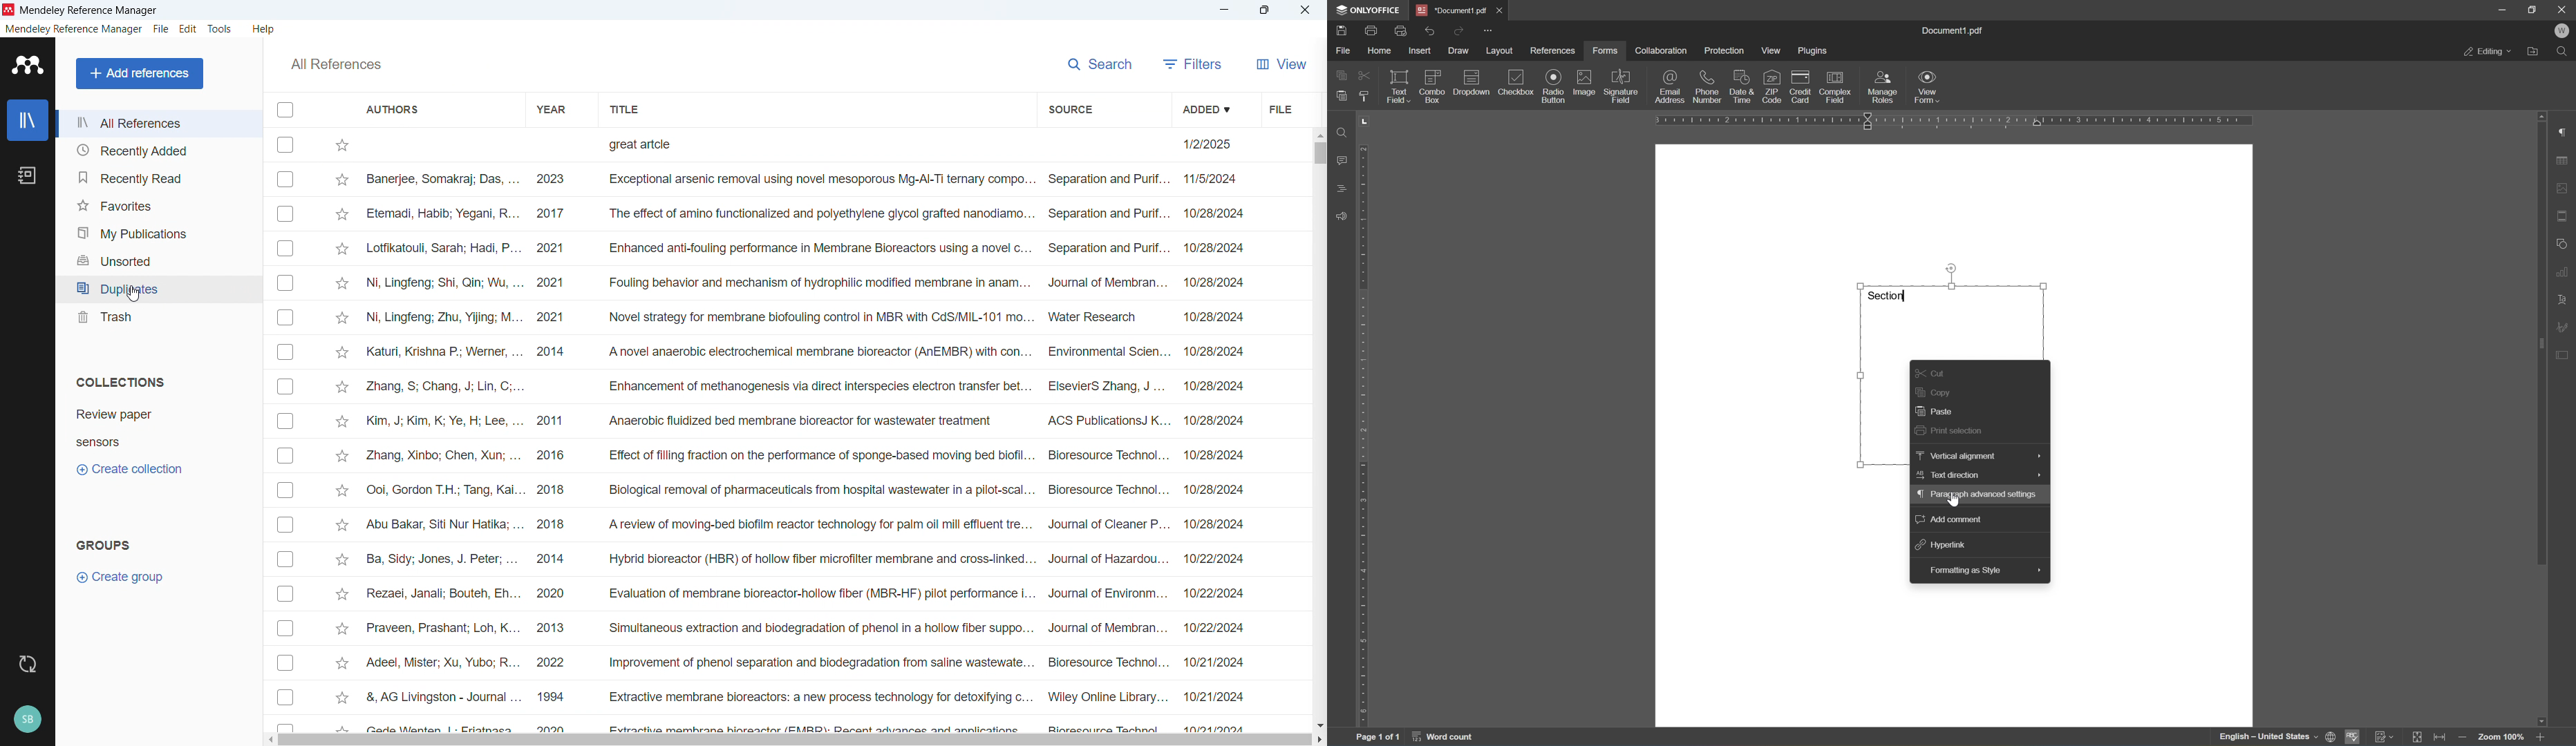 This screenshot has height=756, width=2576. Describe the element at coordinates (1954, 122) in the screenshot. I see `ruler` at that location.